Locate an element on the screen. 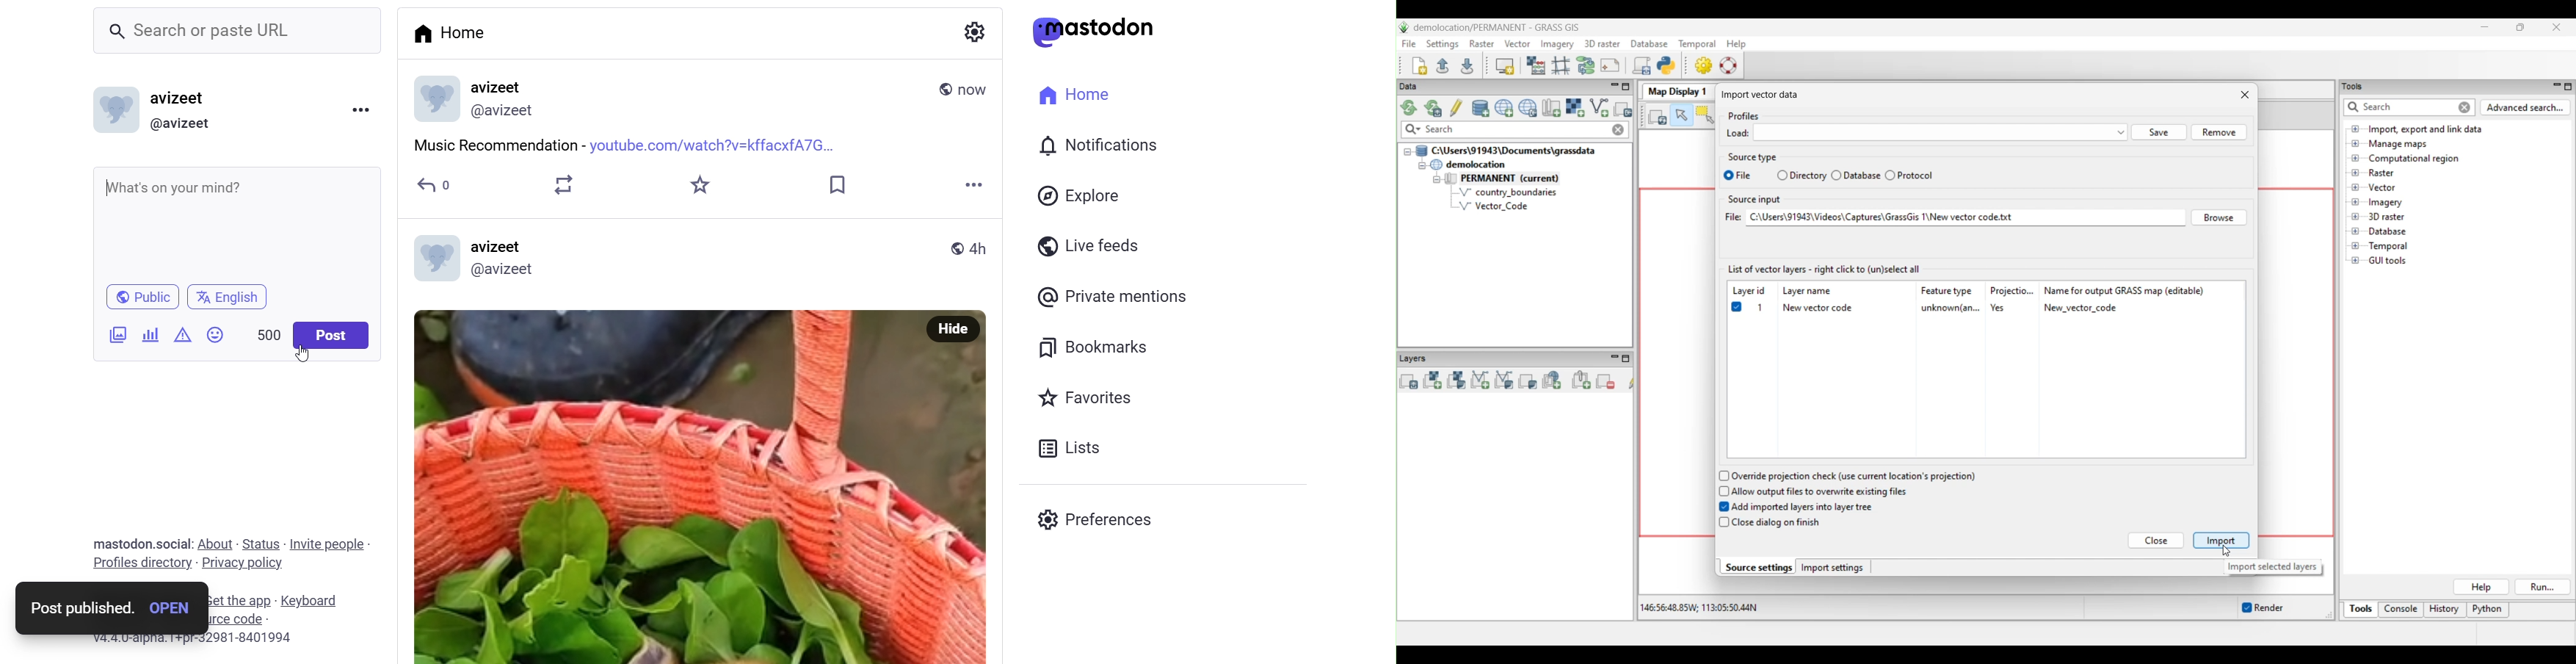 The width and height of the screenshot is (2576, 672). mastodon is located at coordinates (1095, 32).